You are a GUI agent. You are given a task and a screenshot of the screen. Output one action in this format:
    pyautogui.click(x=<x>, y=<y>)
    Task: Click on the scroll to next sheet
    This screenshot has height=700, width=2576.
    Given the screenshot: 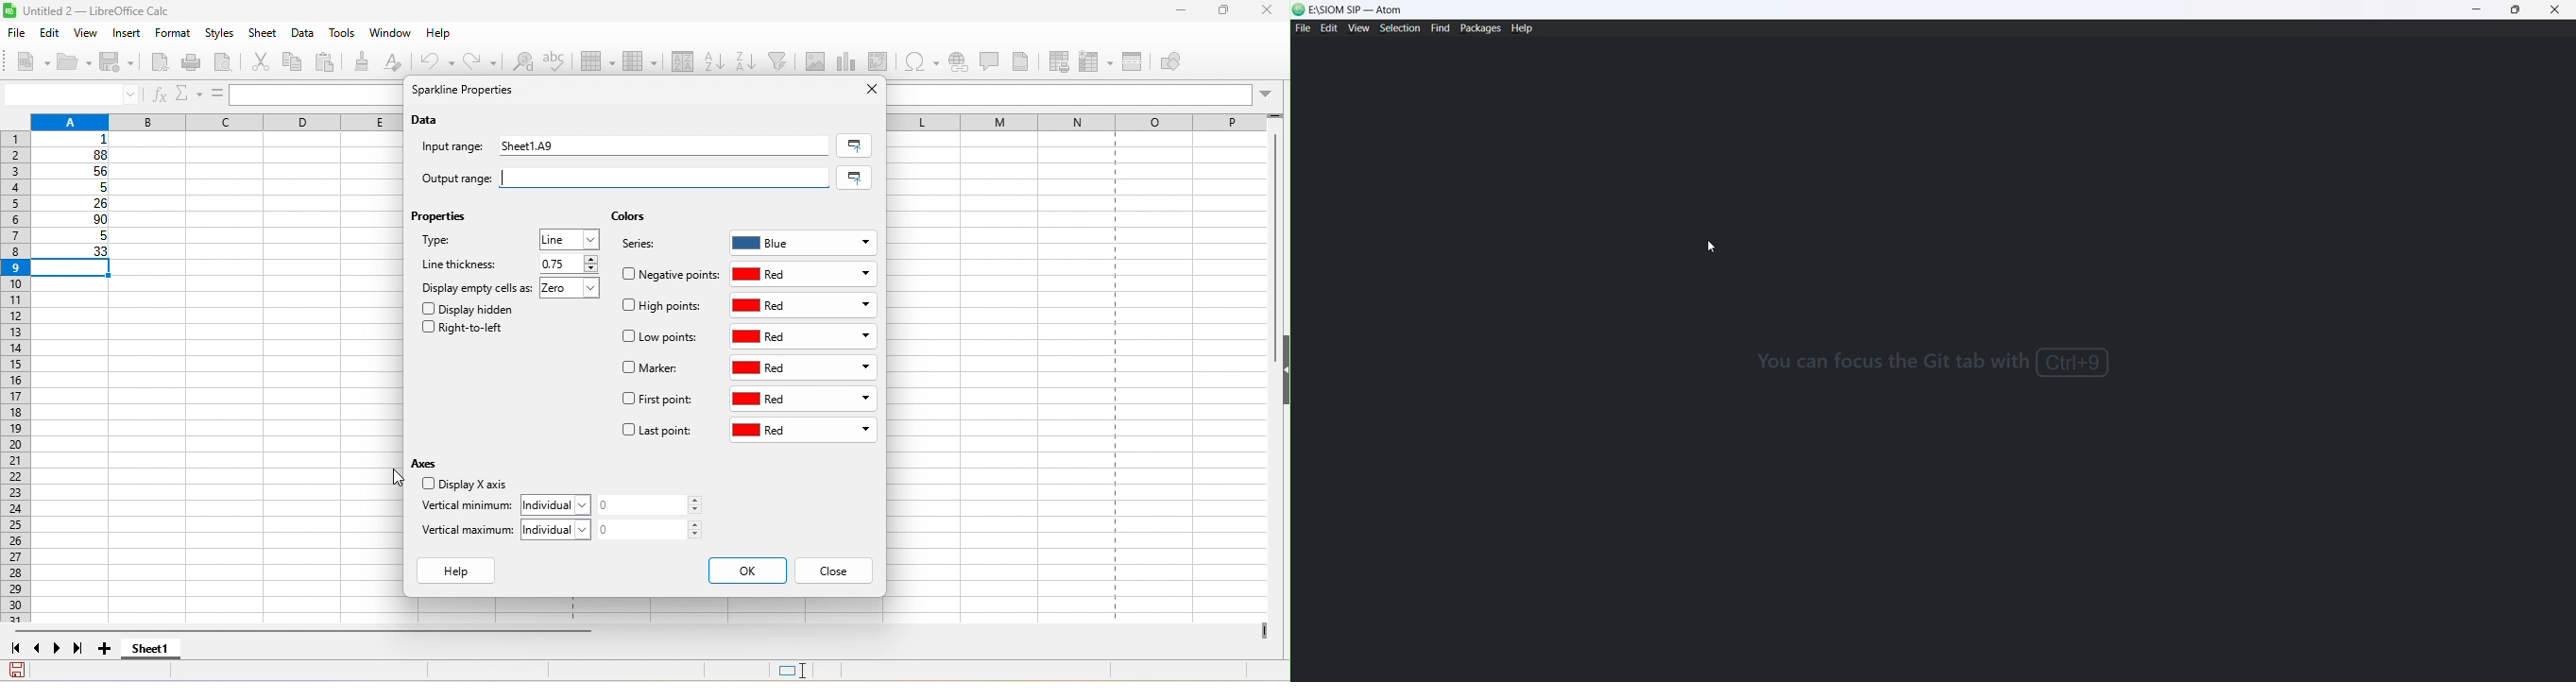 What is the action you would take?
    pyautogui.click(x=61, y=651)
    